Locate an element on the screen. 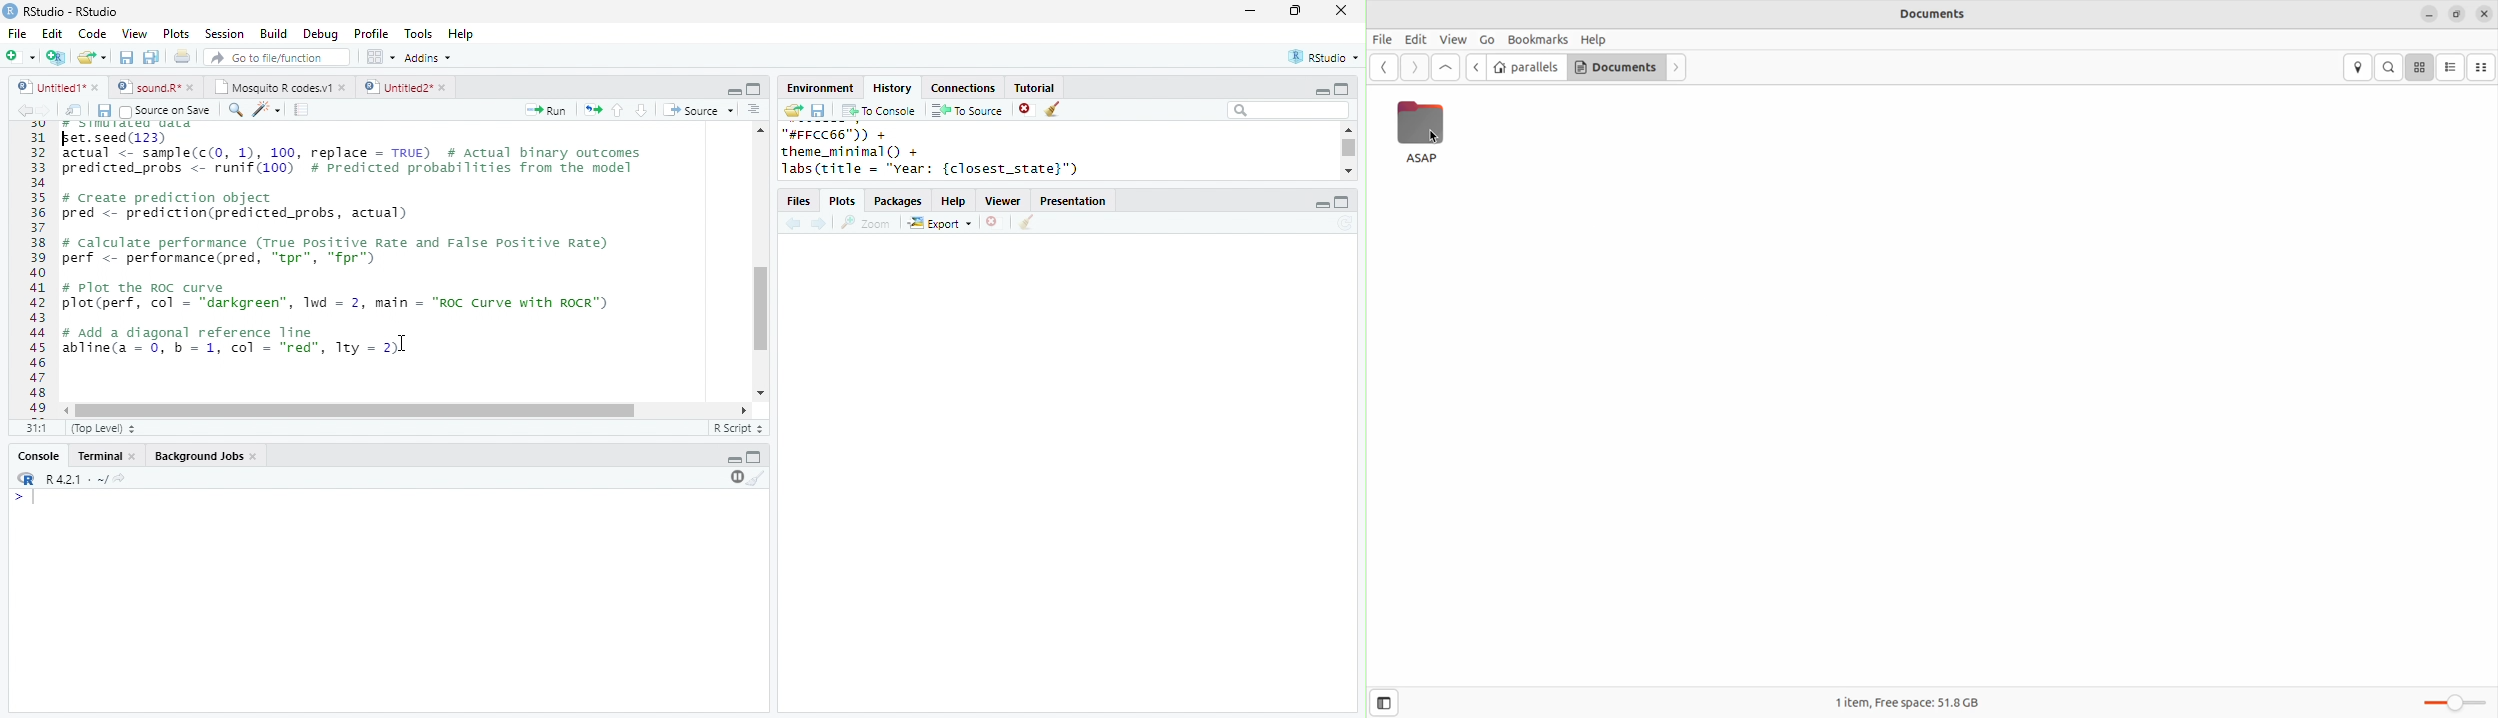 The image size is (2520, 728). close is located at coordinates (97, 87).